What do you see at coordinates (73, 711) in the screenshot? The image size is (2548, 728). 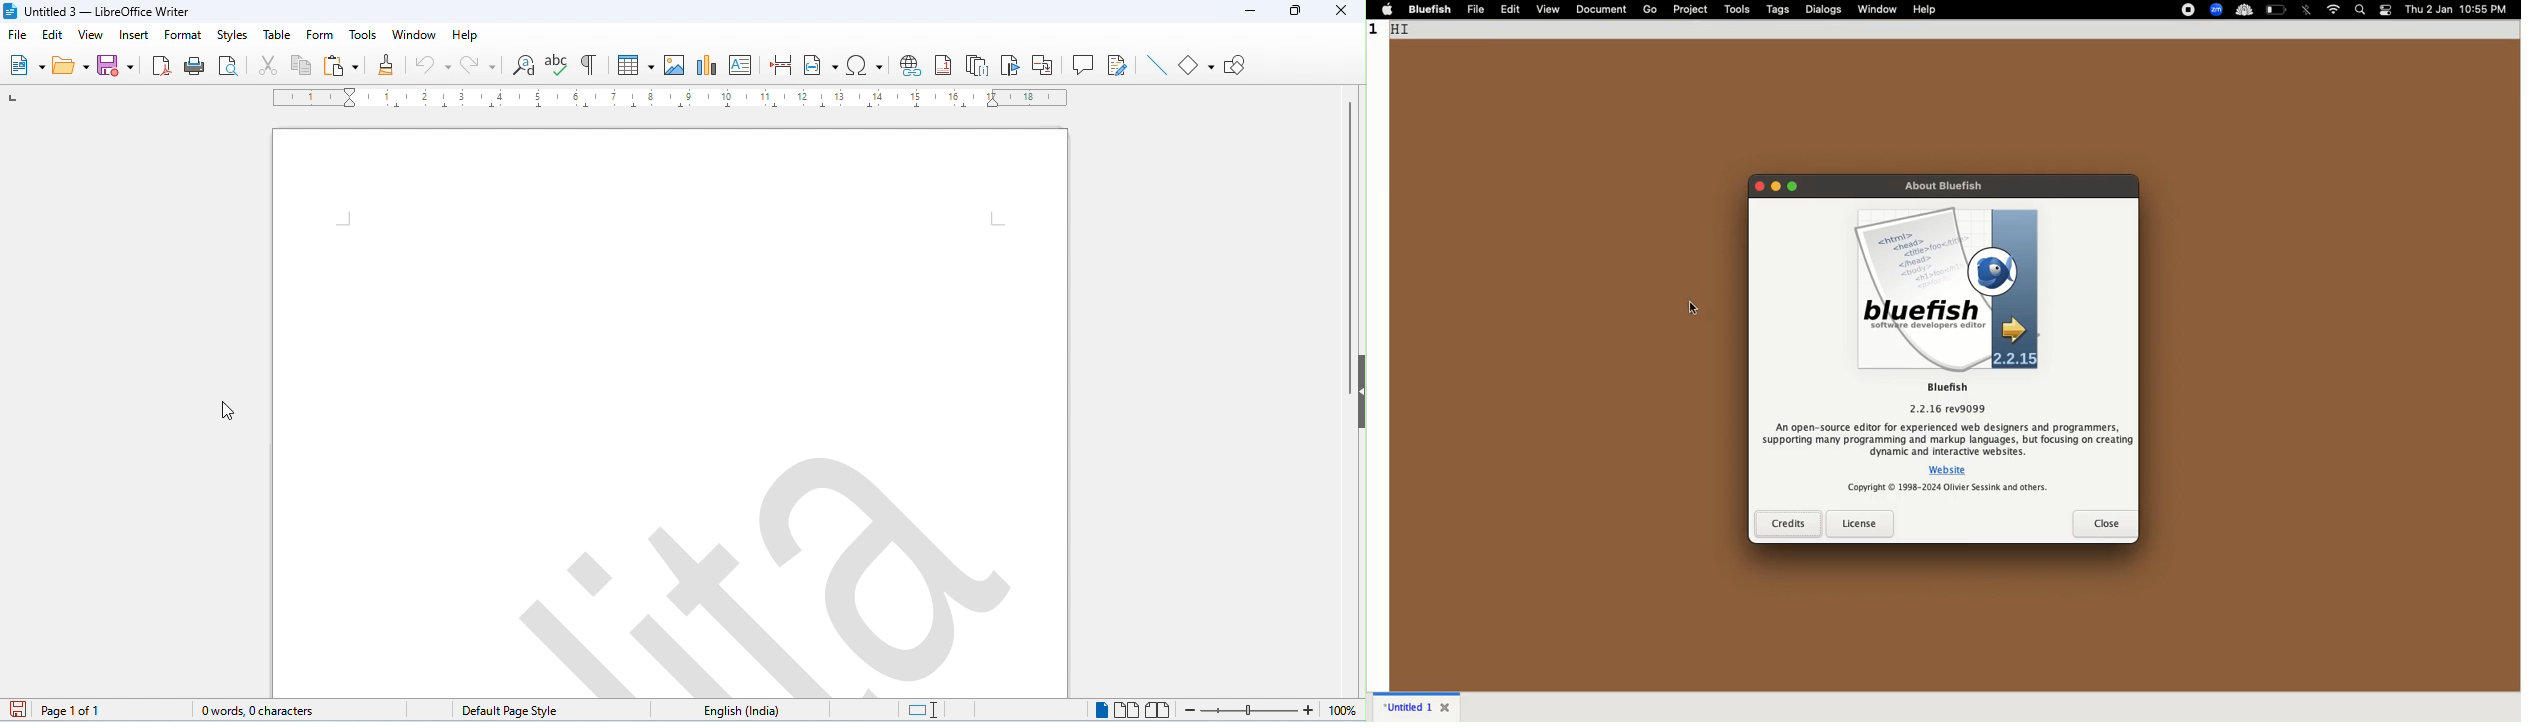 I see `page 1 of 1` at bounding box center [73, 711].